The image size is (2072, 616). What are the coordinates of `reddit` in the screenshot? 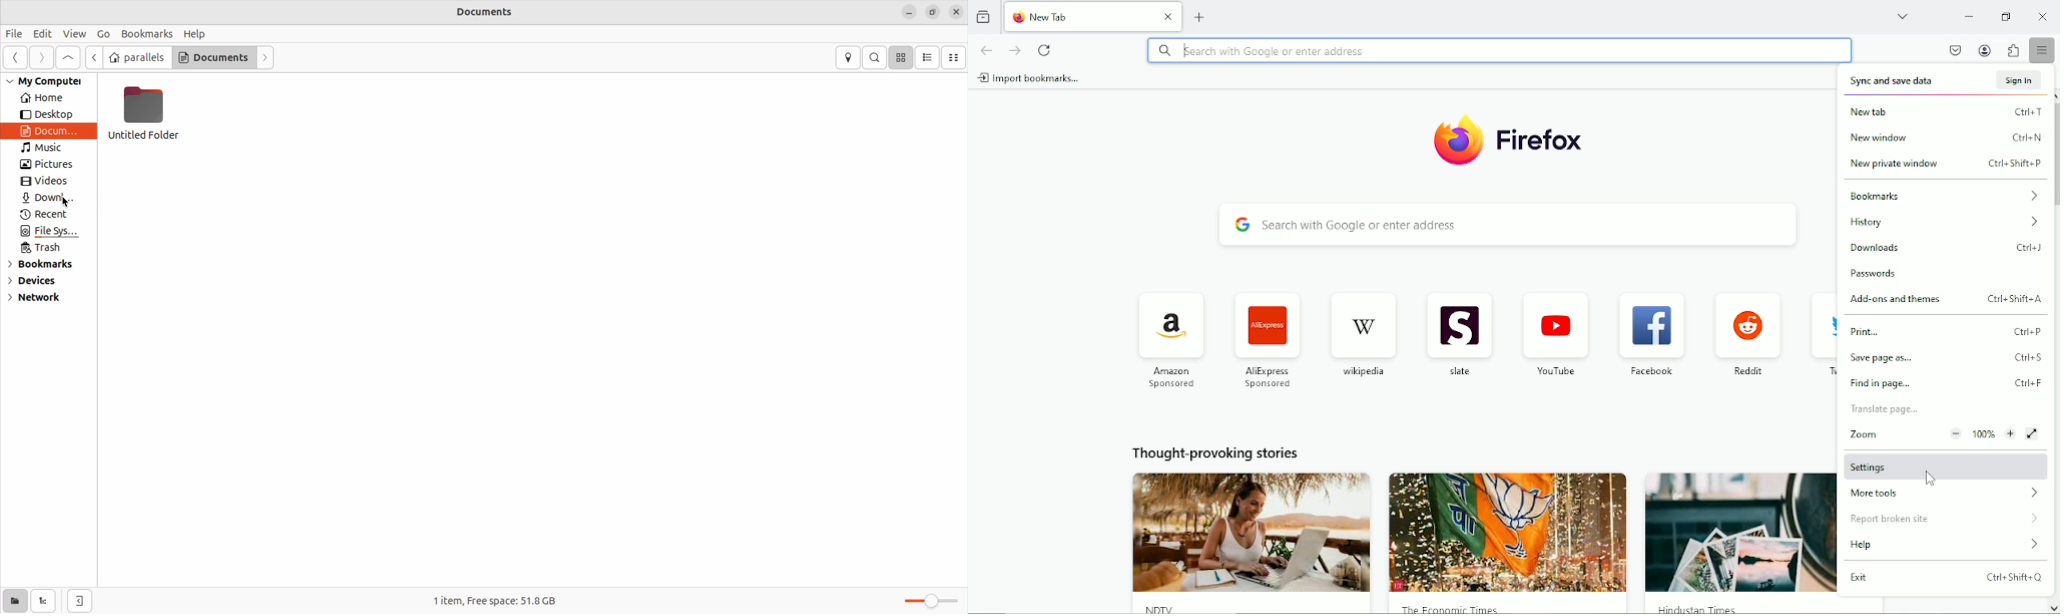 It's located at (1748, 371).